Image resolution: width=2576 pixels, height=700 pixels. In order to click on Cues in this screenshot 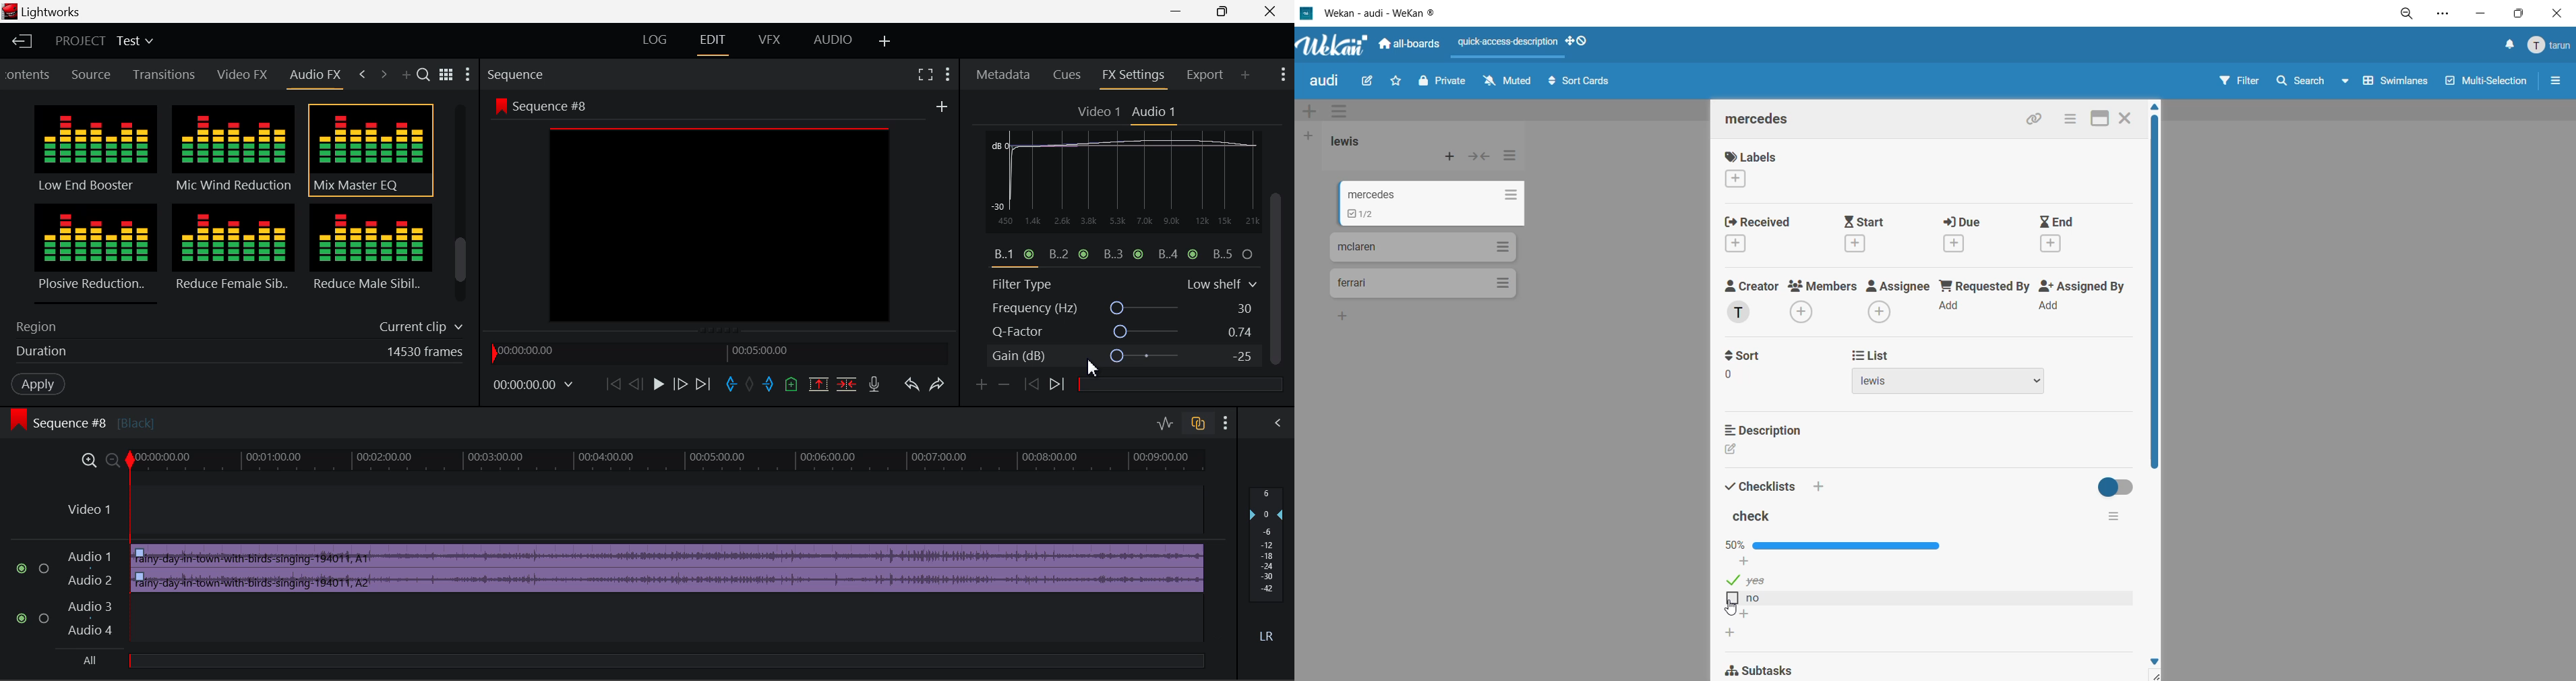, I will do `click(1067, 76)`.